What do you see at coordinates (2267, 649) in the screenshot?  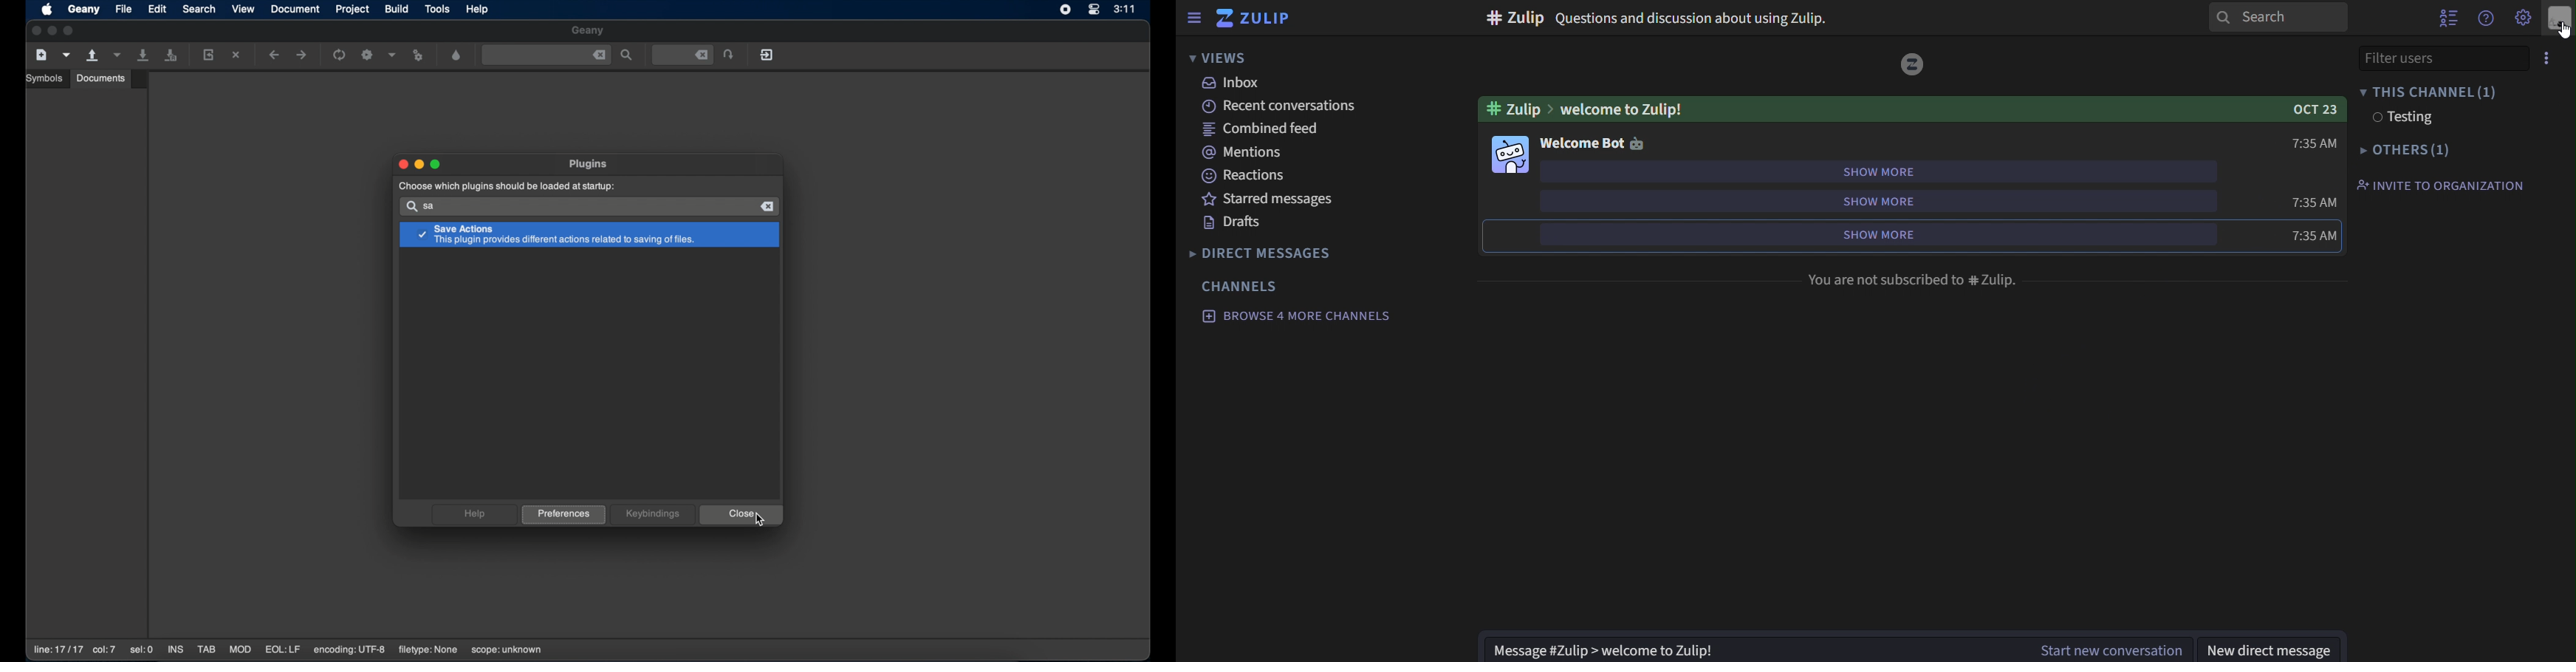 I see `new direct message` at bounding box center [2267, 649].